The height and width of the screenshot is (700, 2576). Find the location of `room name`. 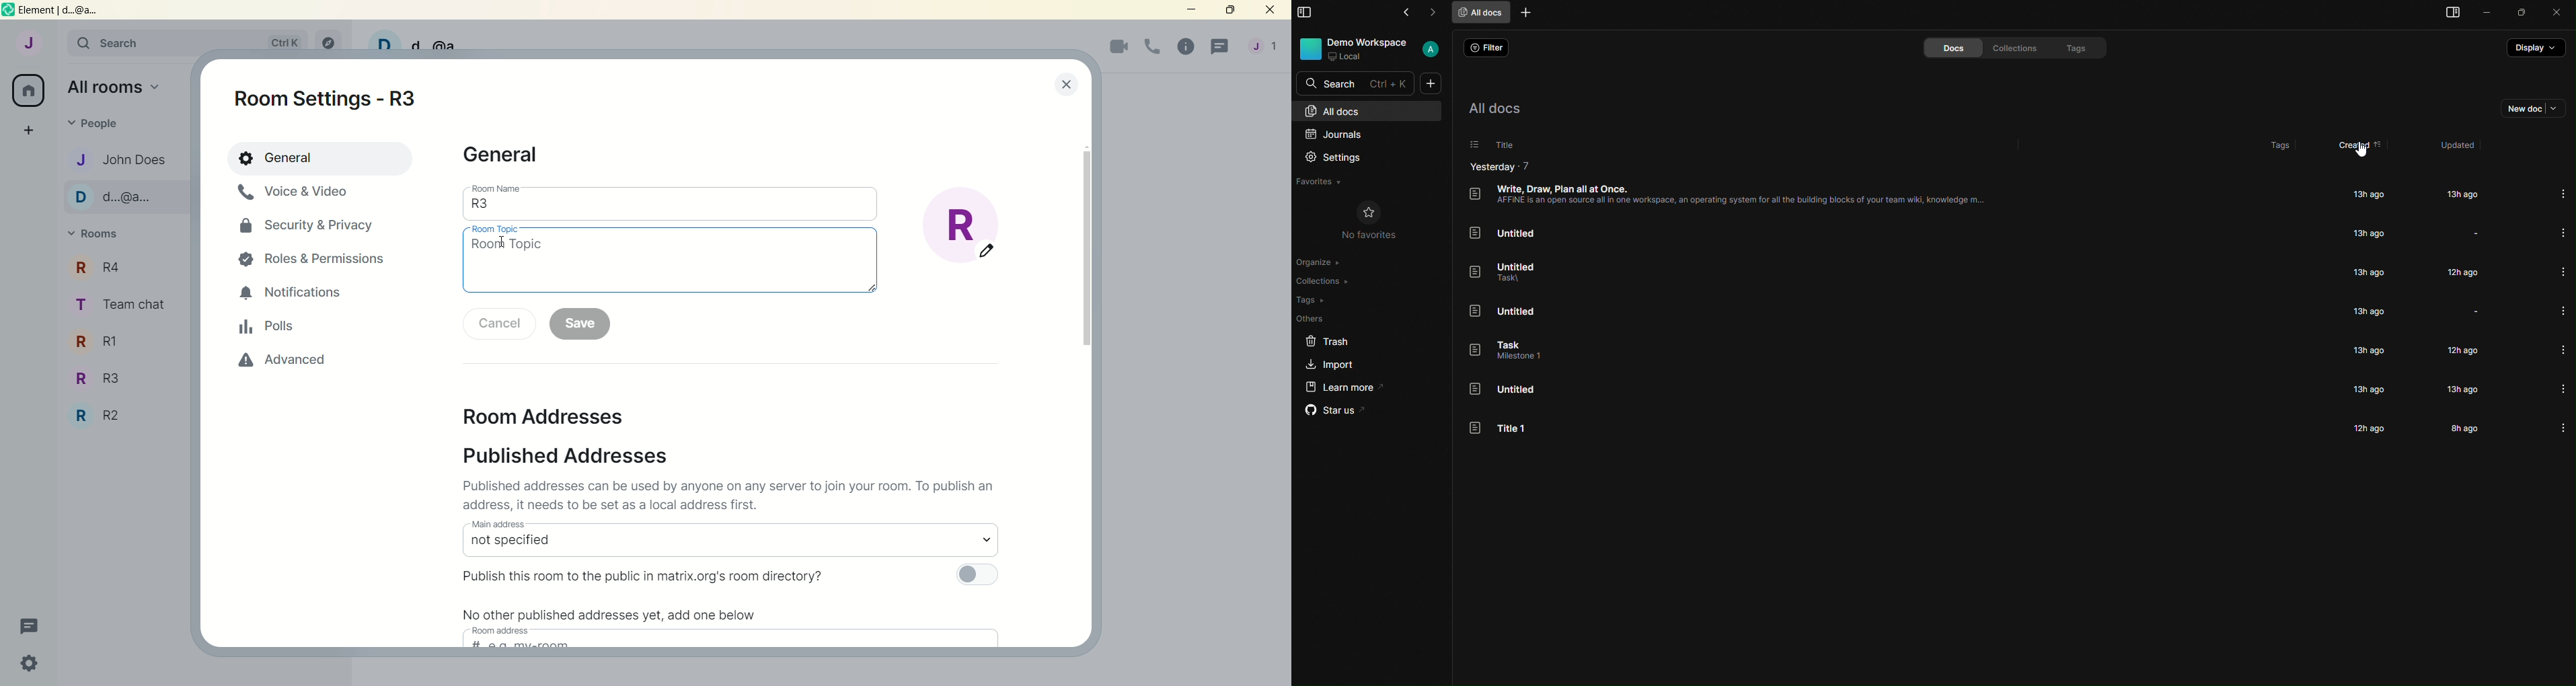

room name is located at coordinates (498, 188).